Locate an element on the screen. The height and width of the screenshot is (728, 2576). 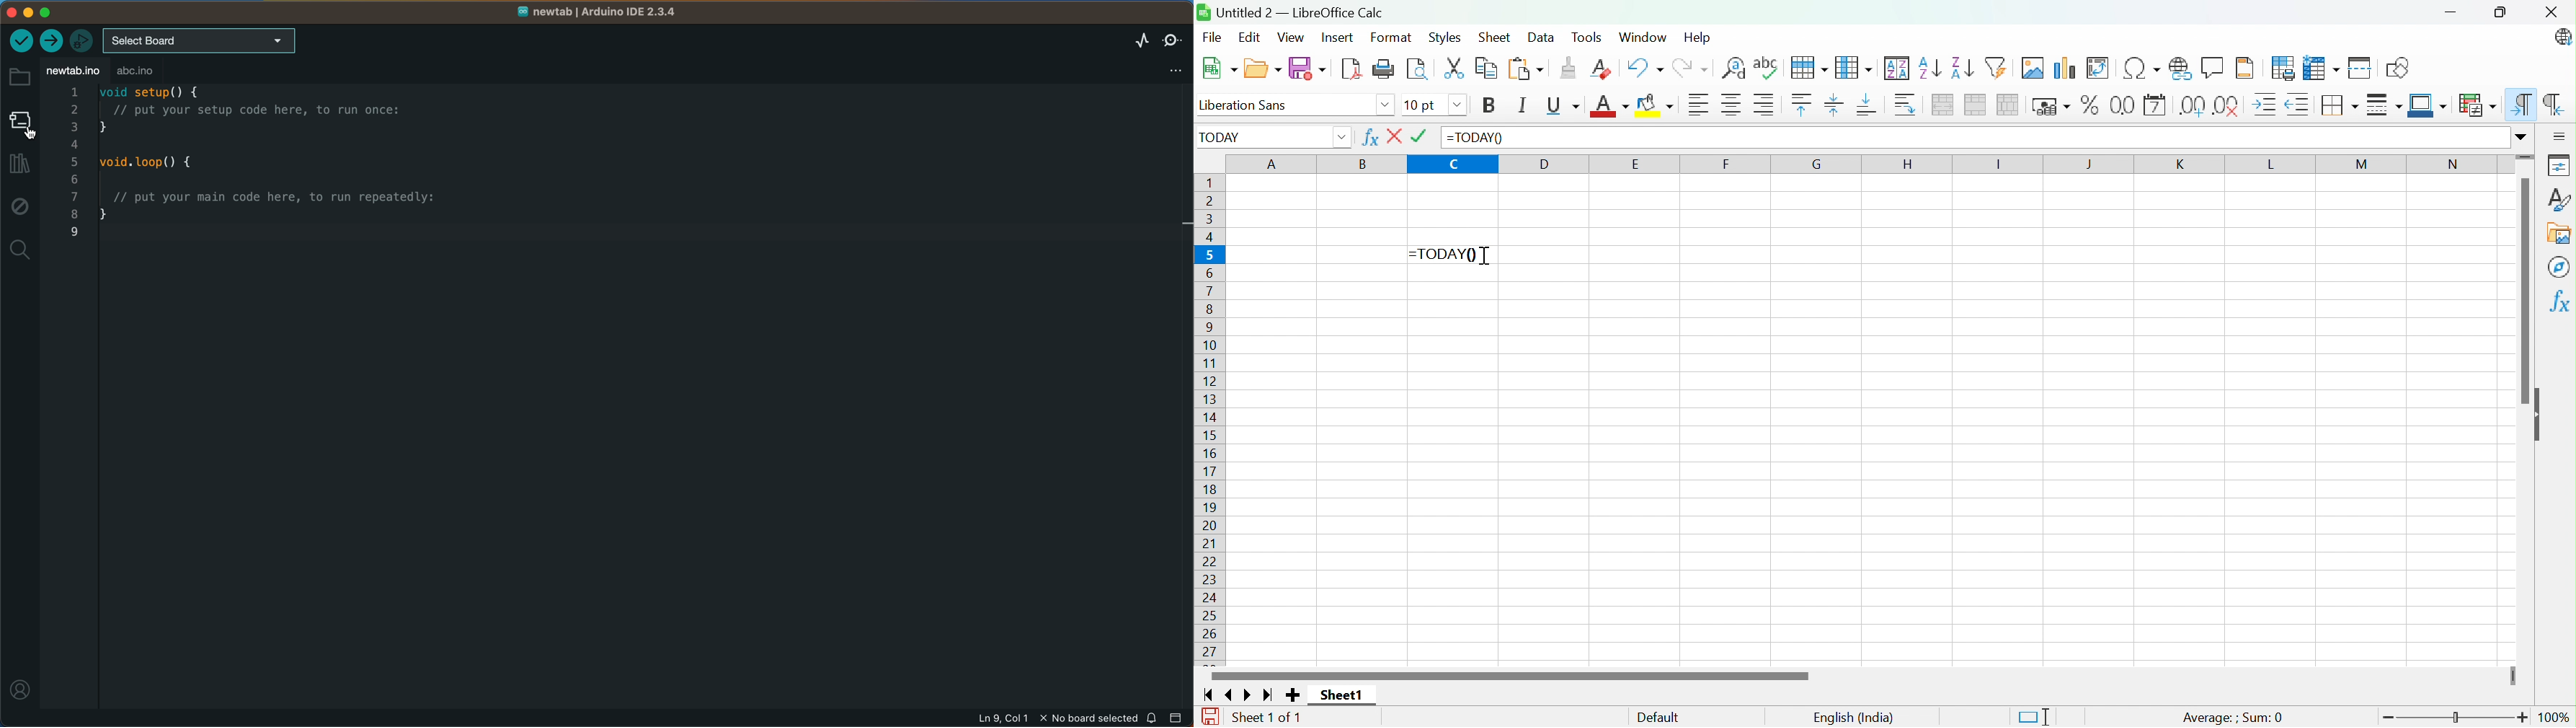
Gallery is located at coordinates (2562, 234).